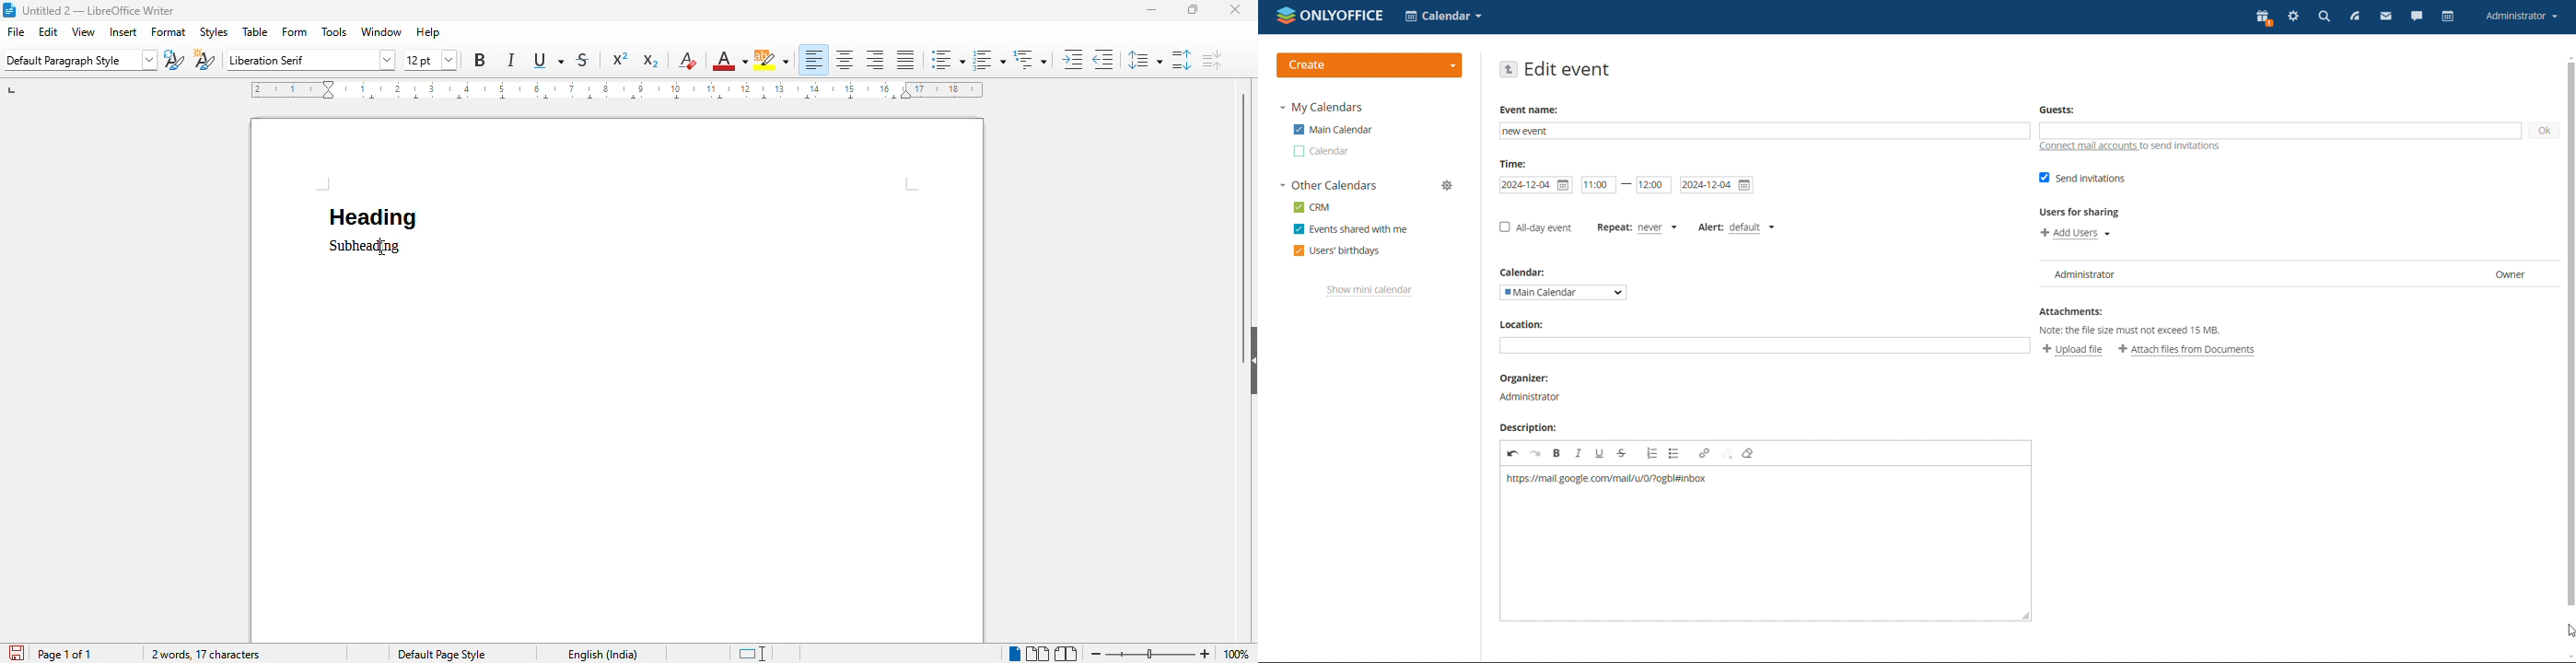  Describe the element at coordinates (1240, 204) in the screenshot. I see `vertical scroll bar` at that location.